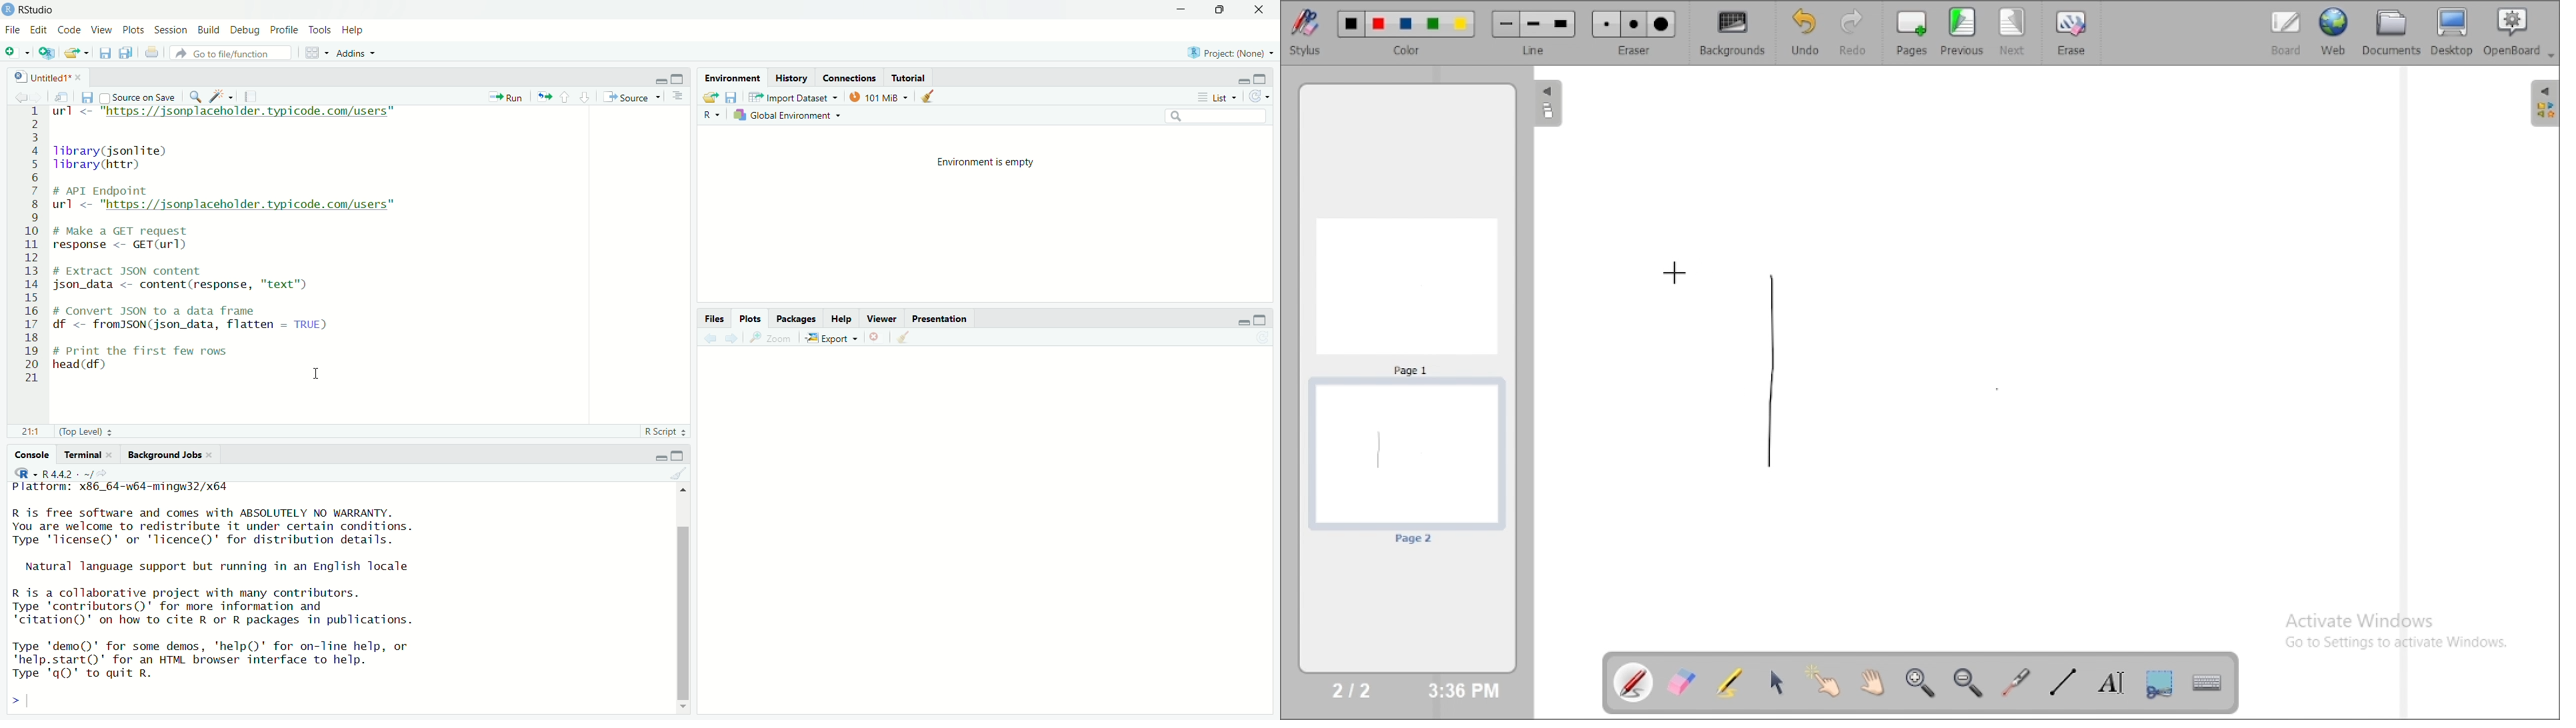 This screenshot has width=2576, height=728. What do you see at coordinates (880, 98) in the screenshot?
I see `101 MiB` at bounding box center [880, 98].